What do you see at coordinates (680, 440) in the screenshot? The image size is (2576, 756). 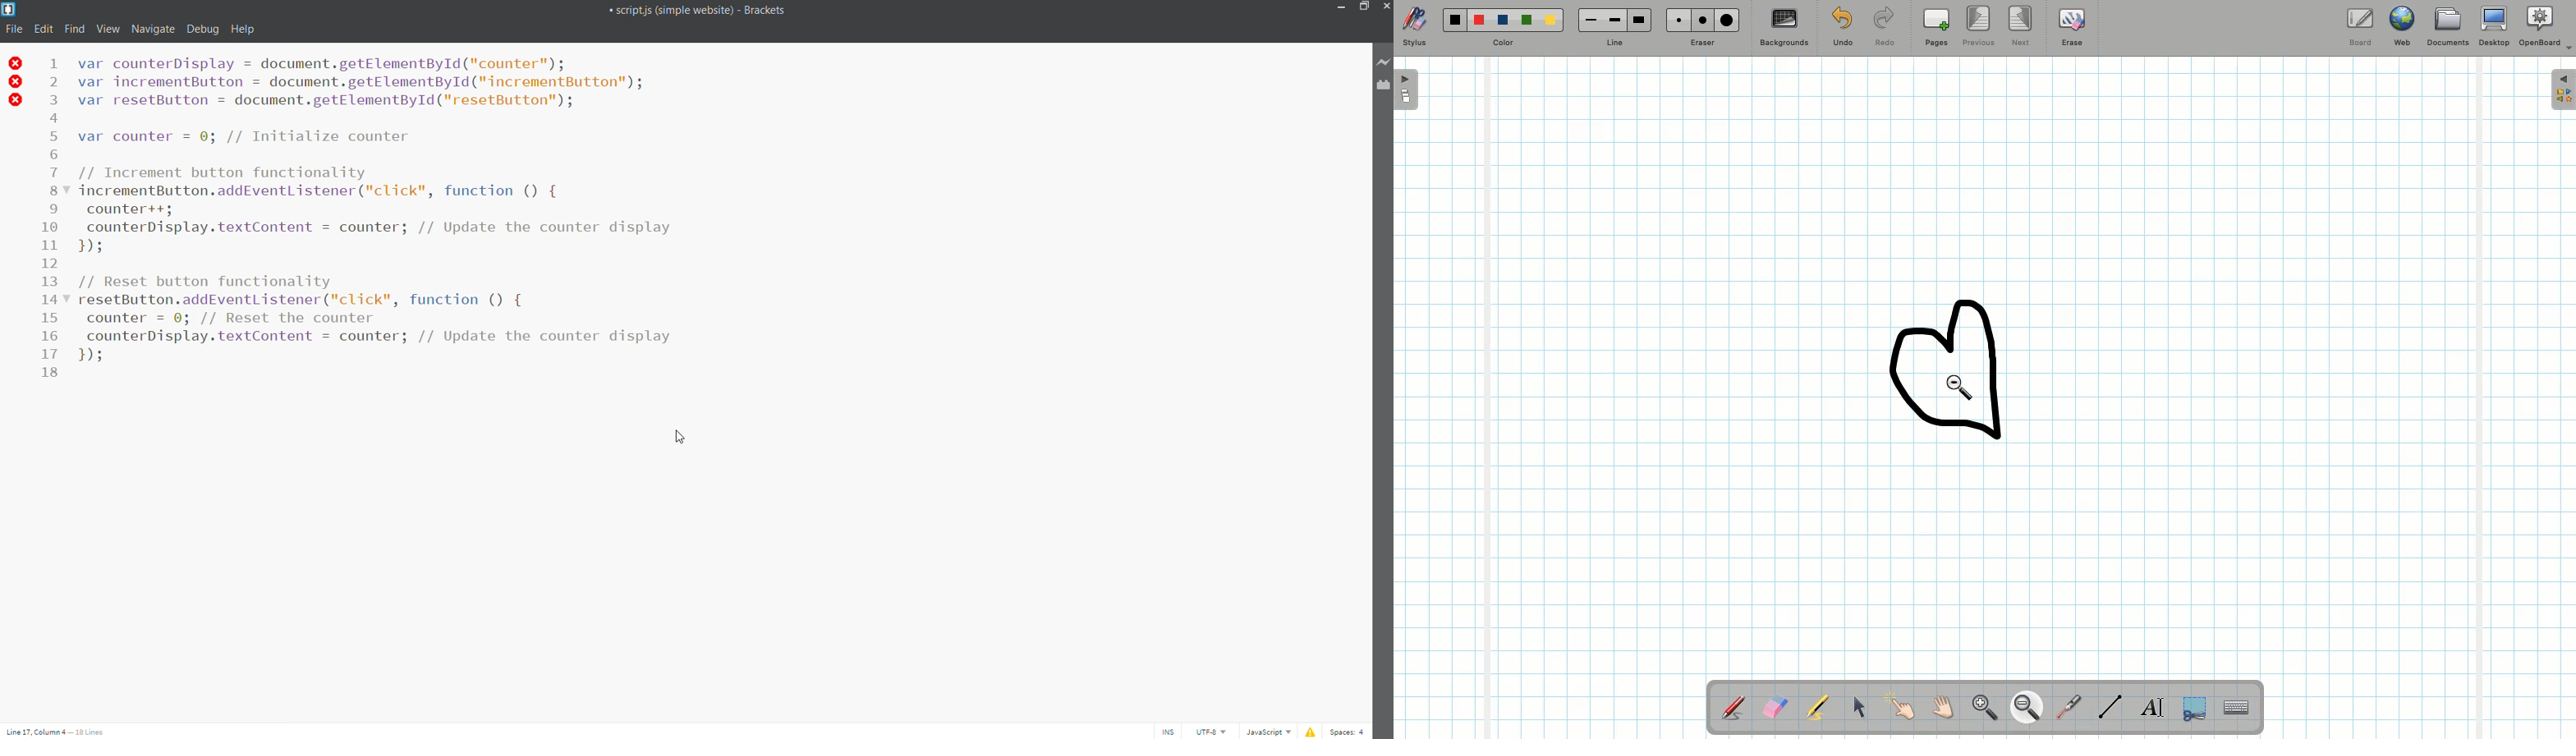 I see `cursor` at bounding box center [680, 440].